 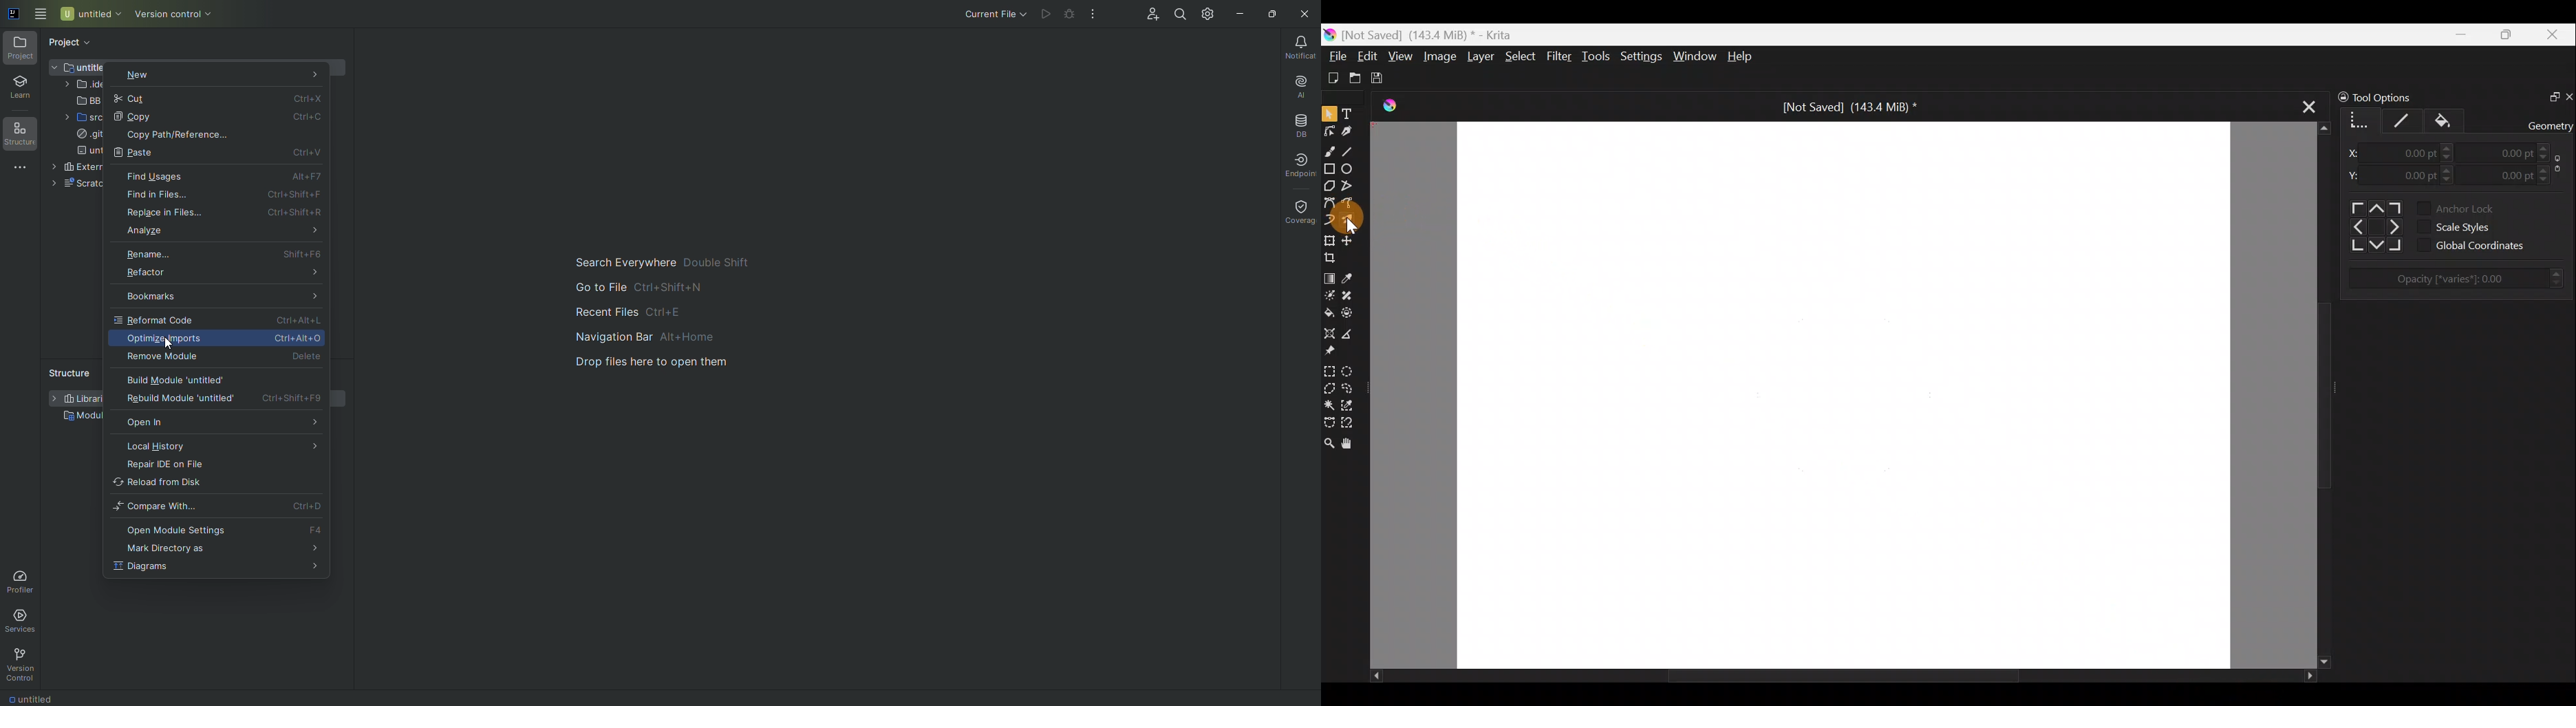 I want to click on Others, so click(x=2373, y=226).